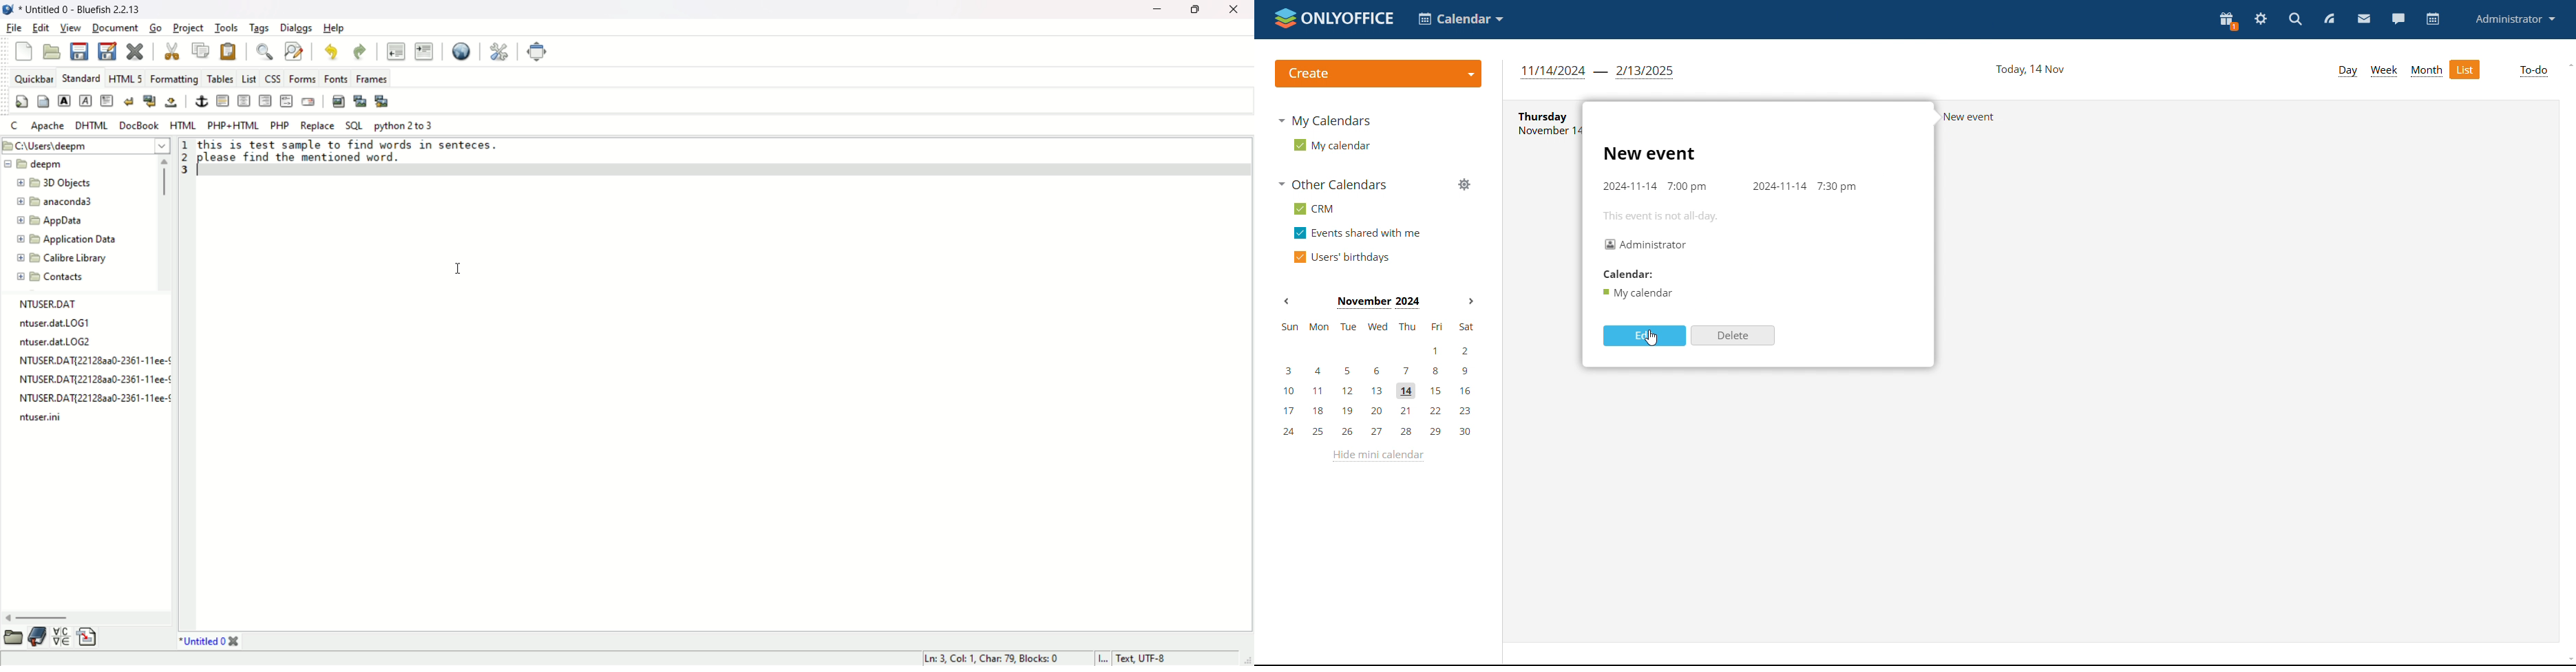 The width and height of the screenshot is (2576, 672). I want to click on my calendar, so click(1333, 144).